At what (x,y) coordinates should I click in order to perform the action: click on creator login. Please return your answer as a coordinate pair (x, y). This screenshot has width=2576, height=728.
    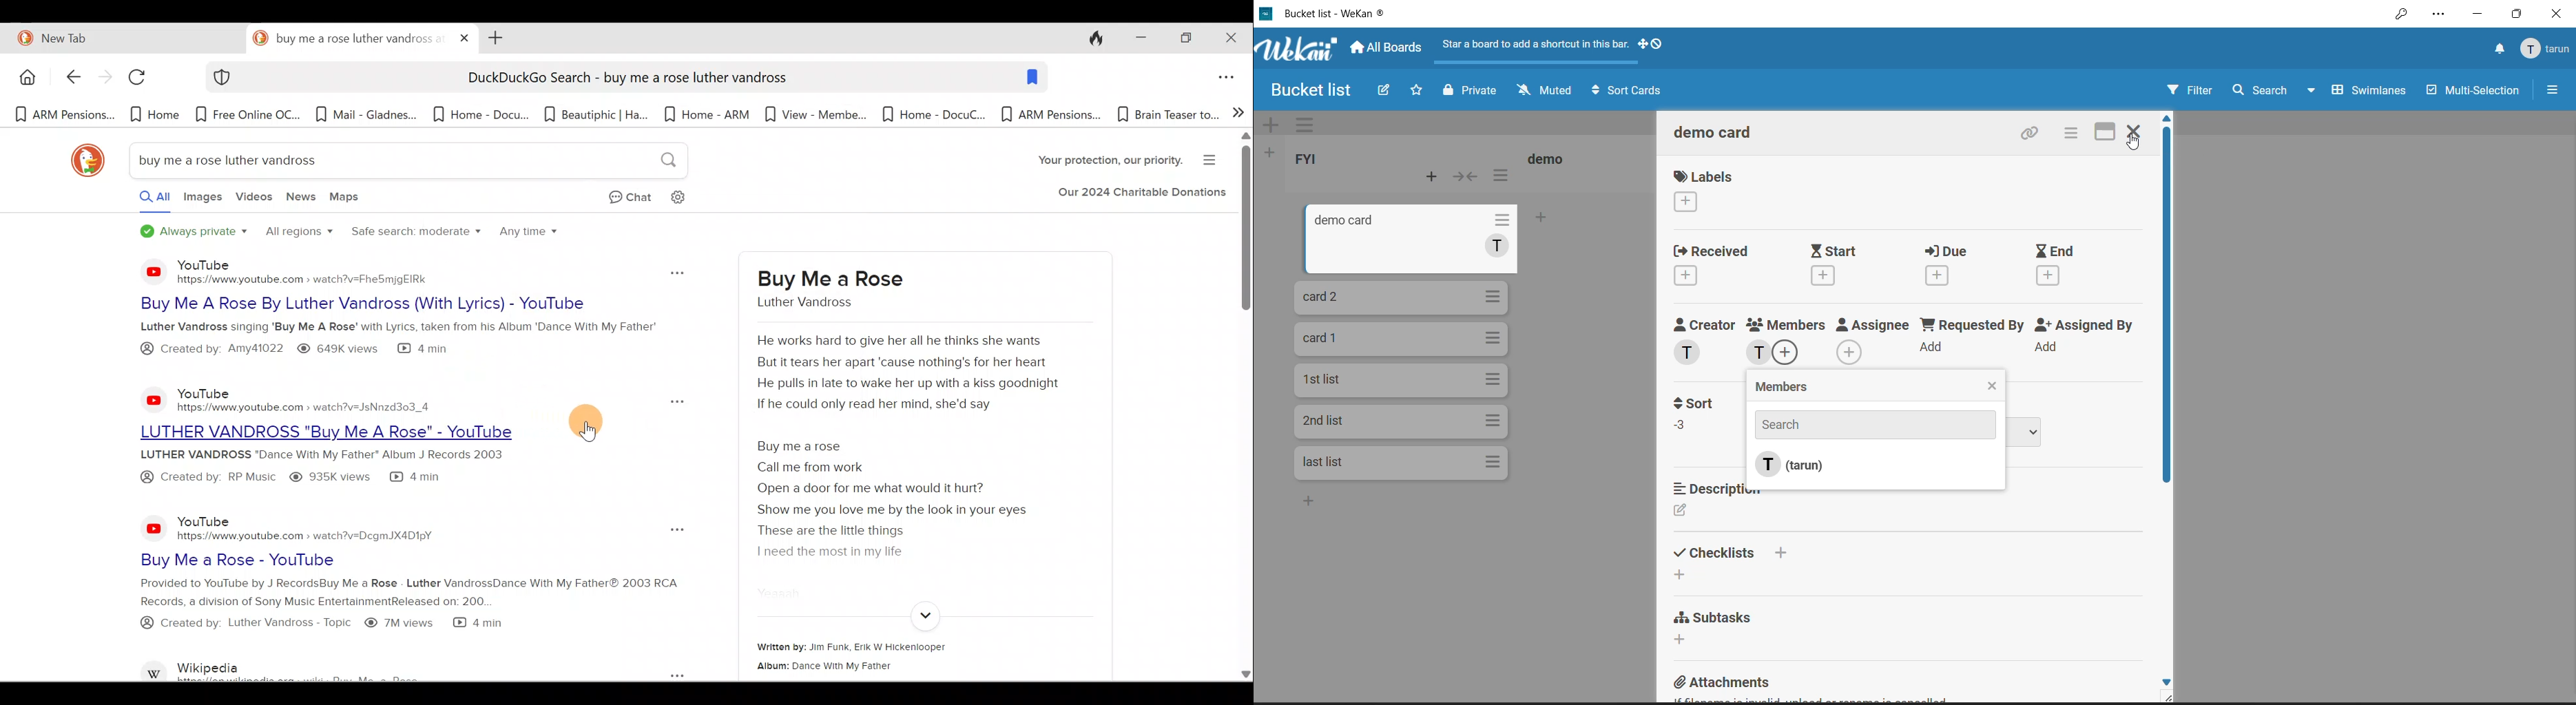
    Looking at the image, I should click on (1690, 352).